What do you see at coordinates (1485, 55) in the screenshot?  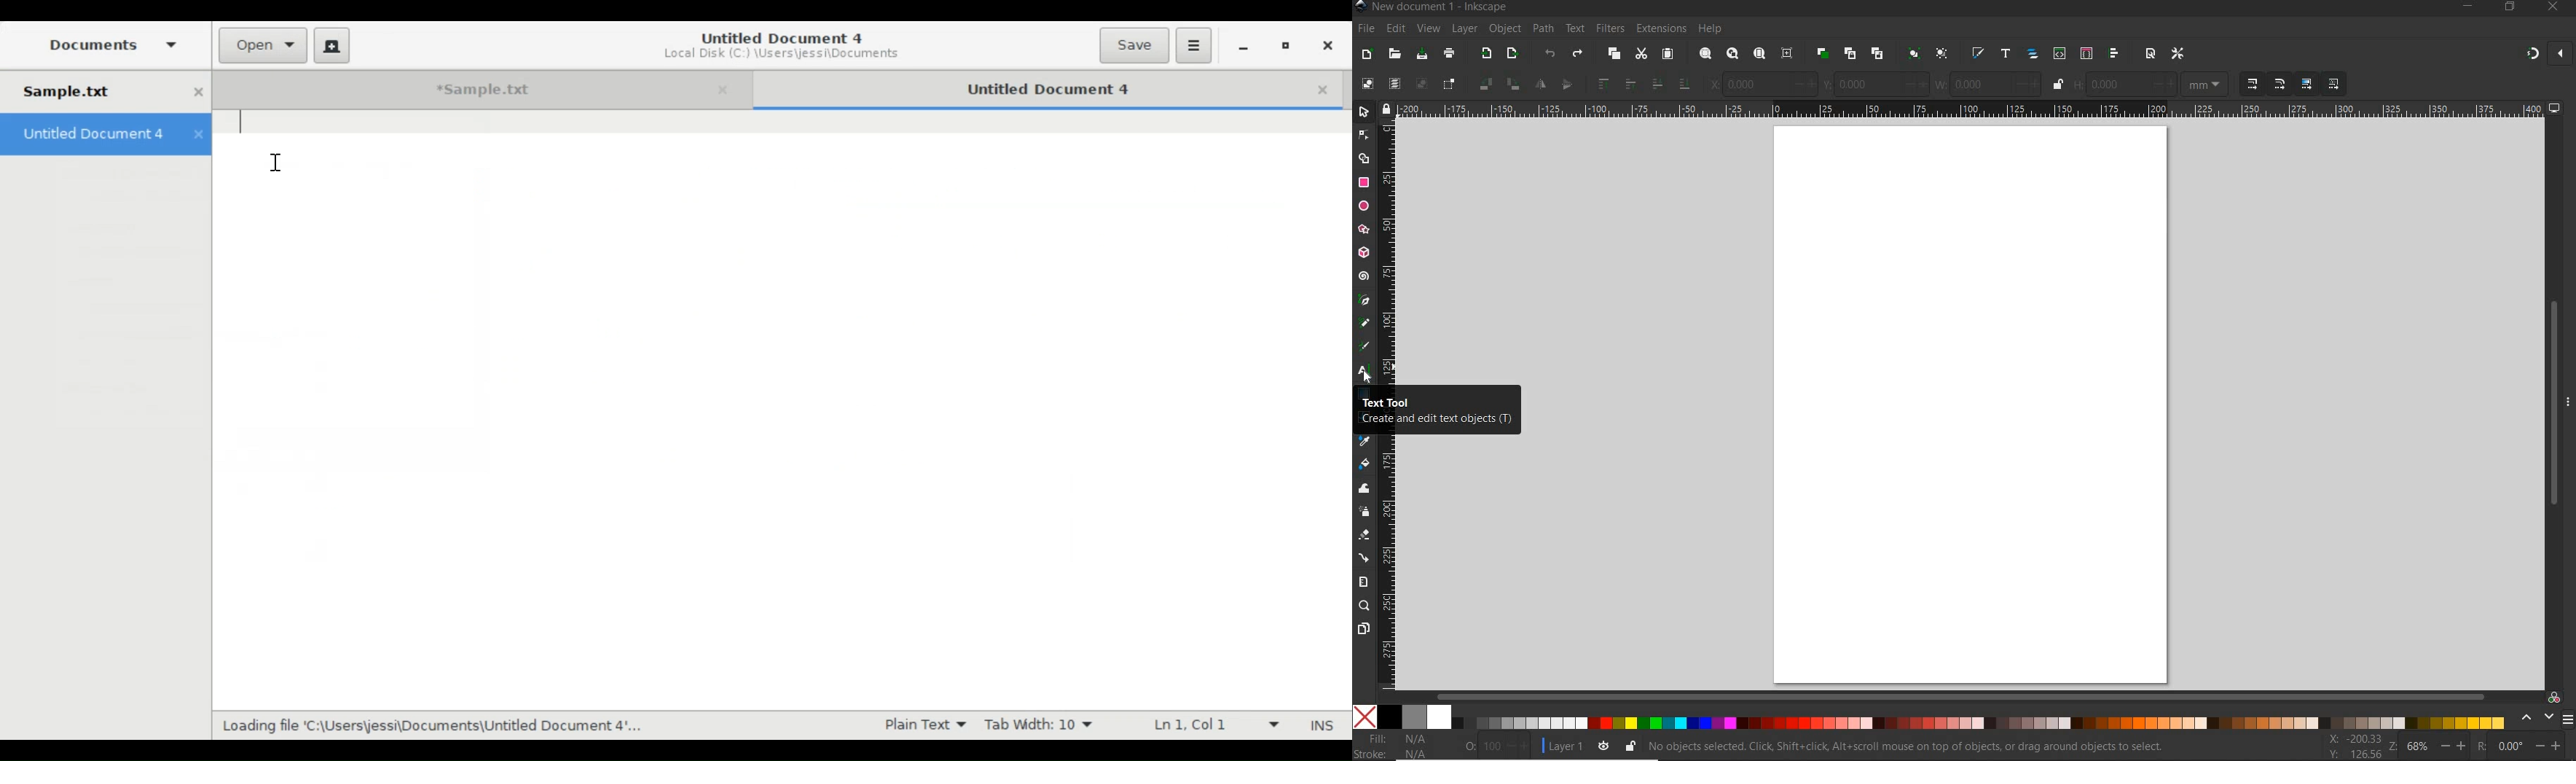 I see `import` at bounding box center [1485, 55].